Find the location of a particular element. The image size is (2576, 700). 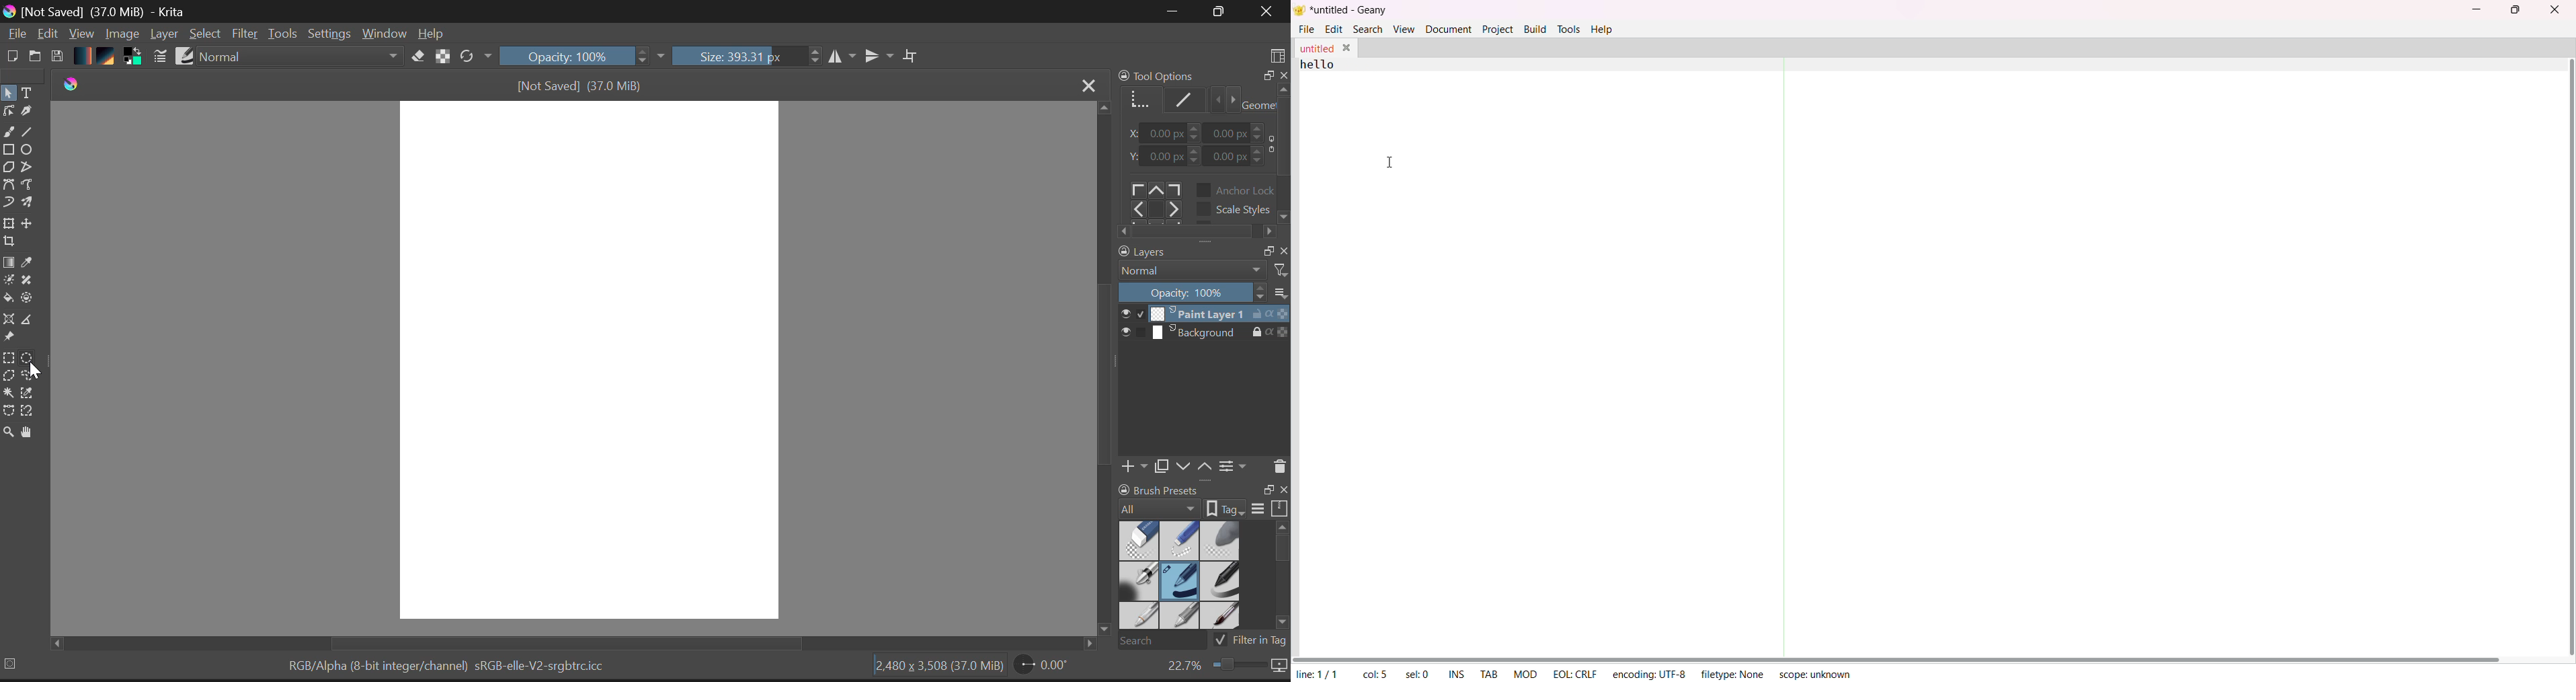

search is located at coordinates (1370, 29).